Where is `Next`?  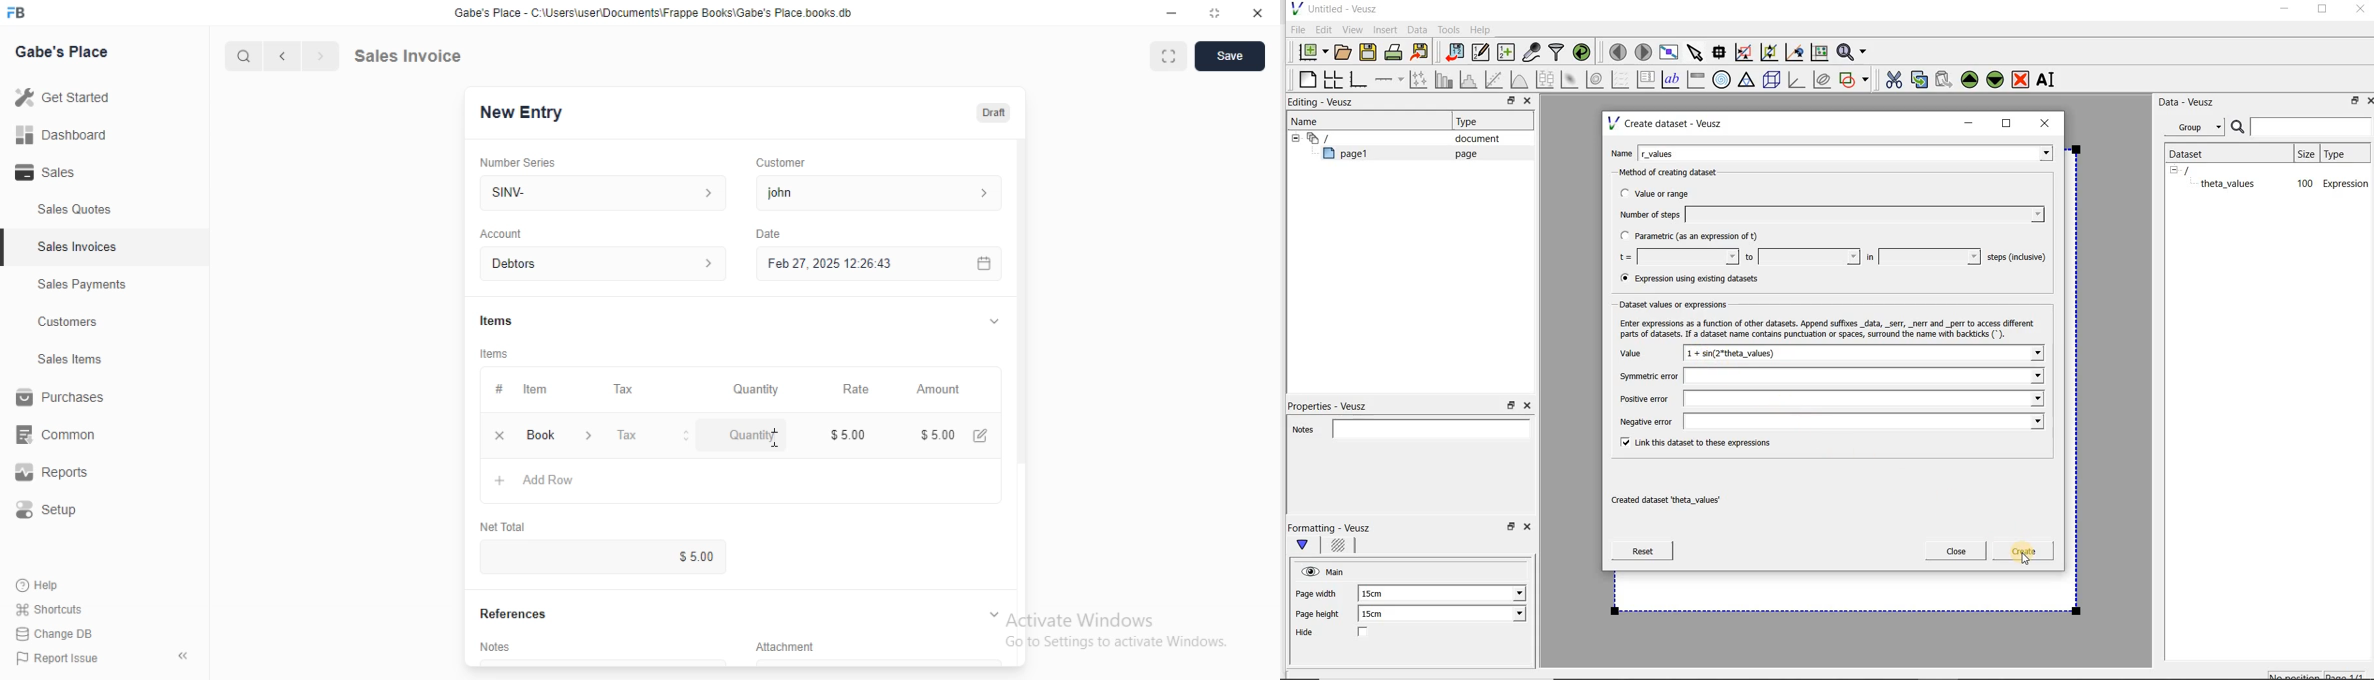
Next is located at coordinates (319, 54).